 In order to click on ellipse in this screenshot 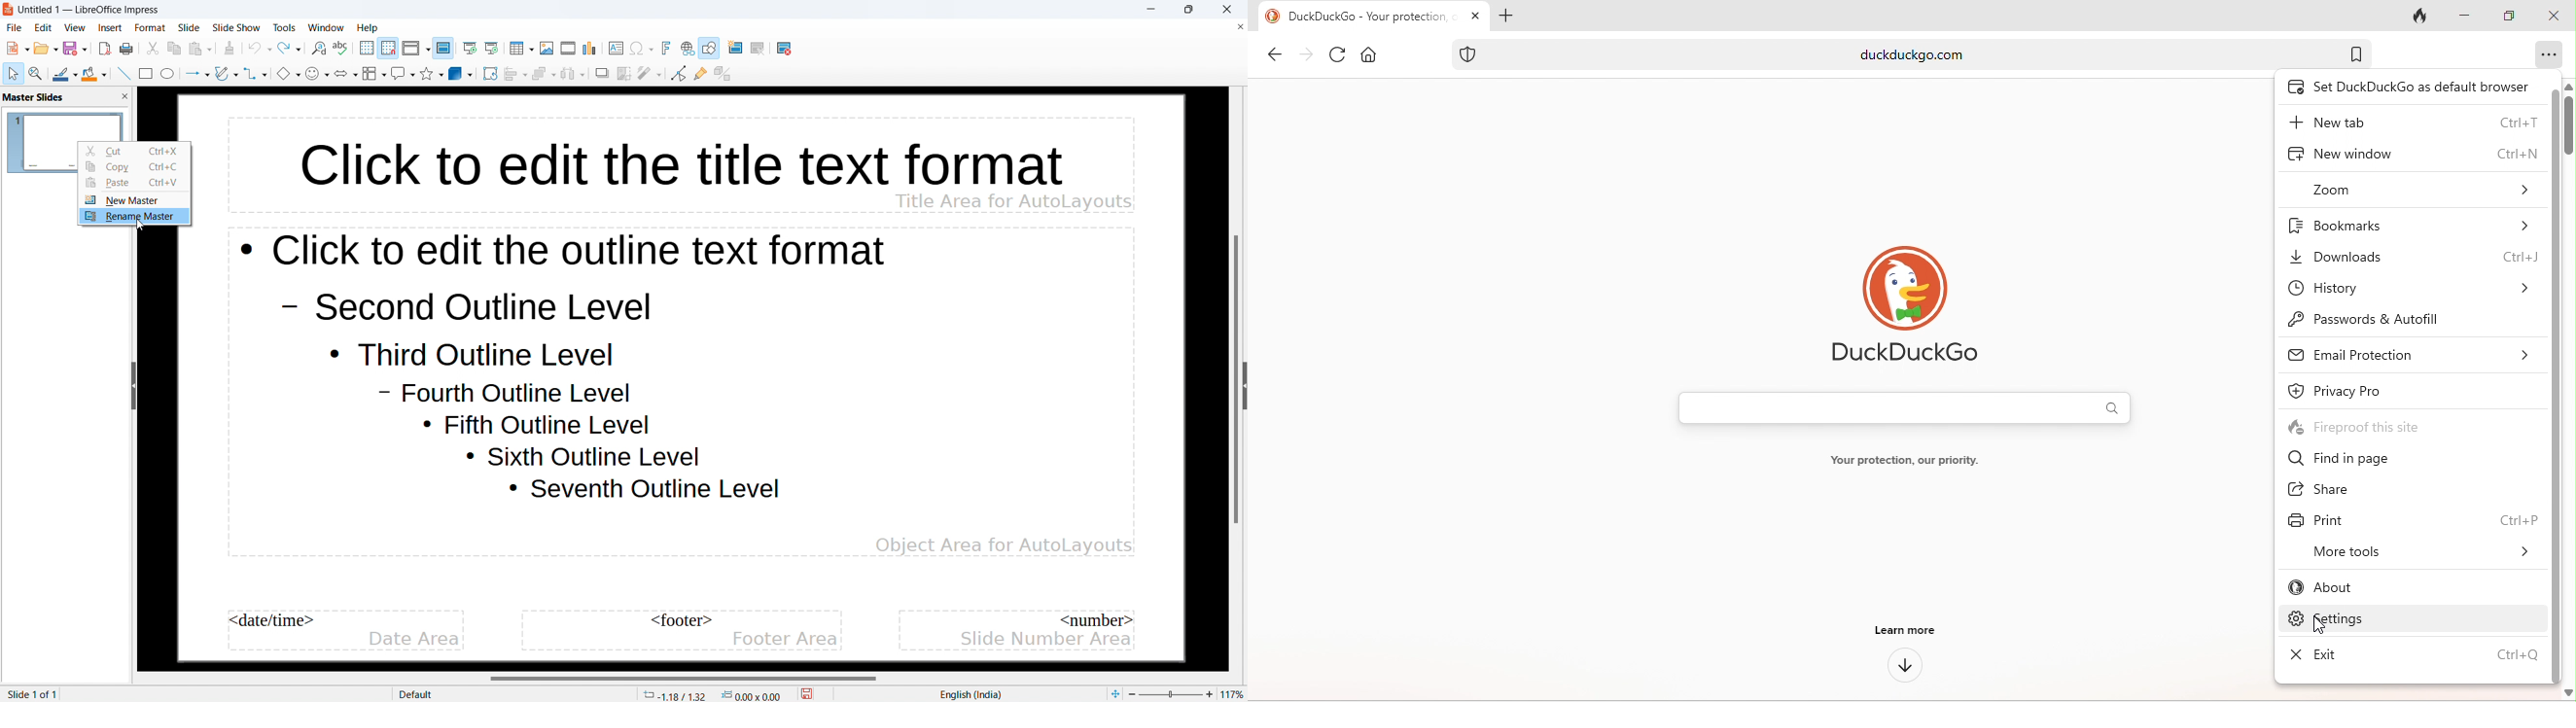, I will do `click(168, 73)`.